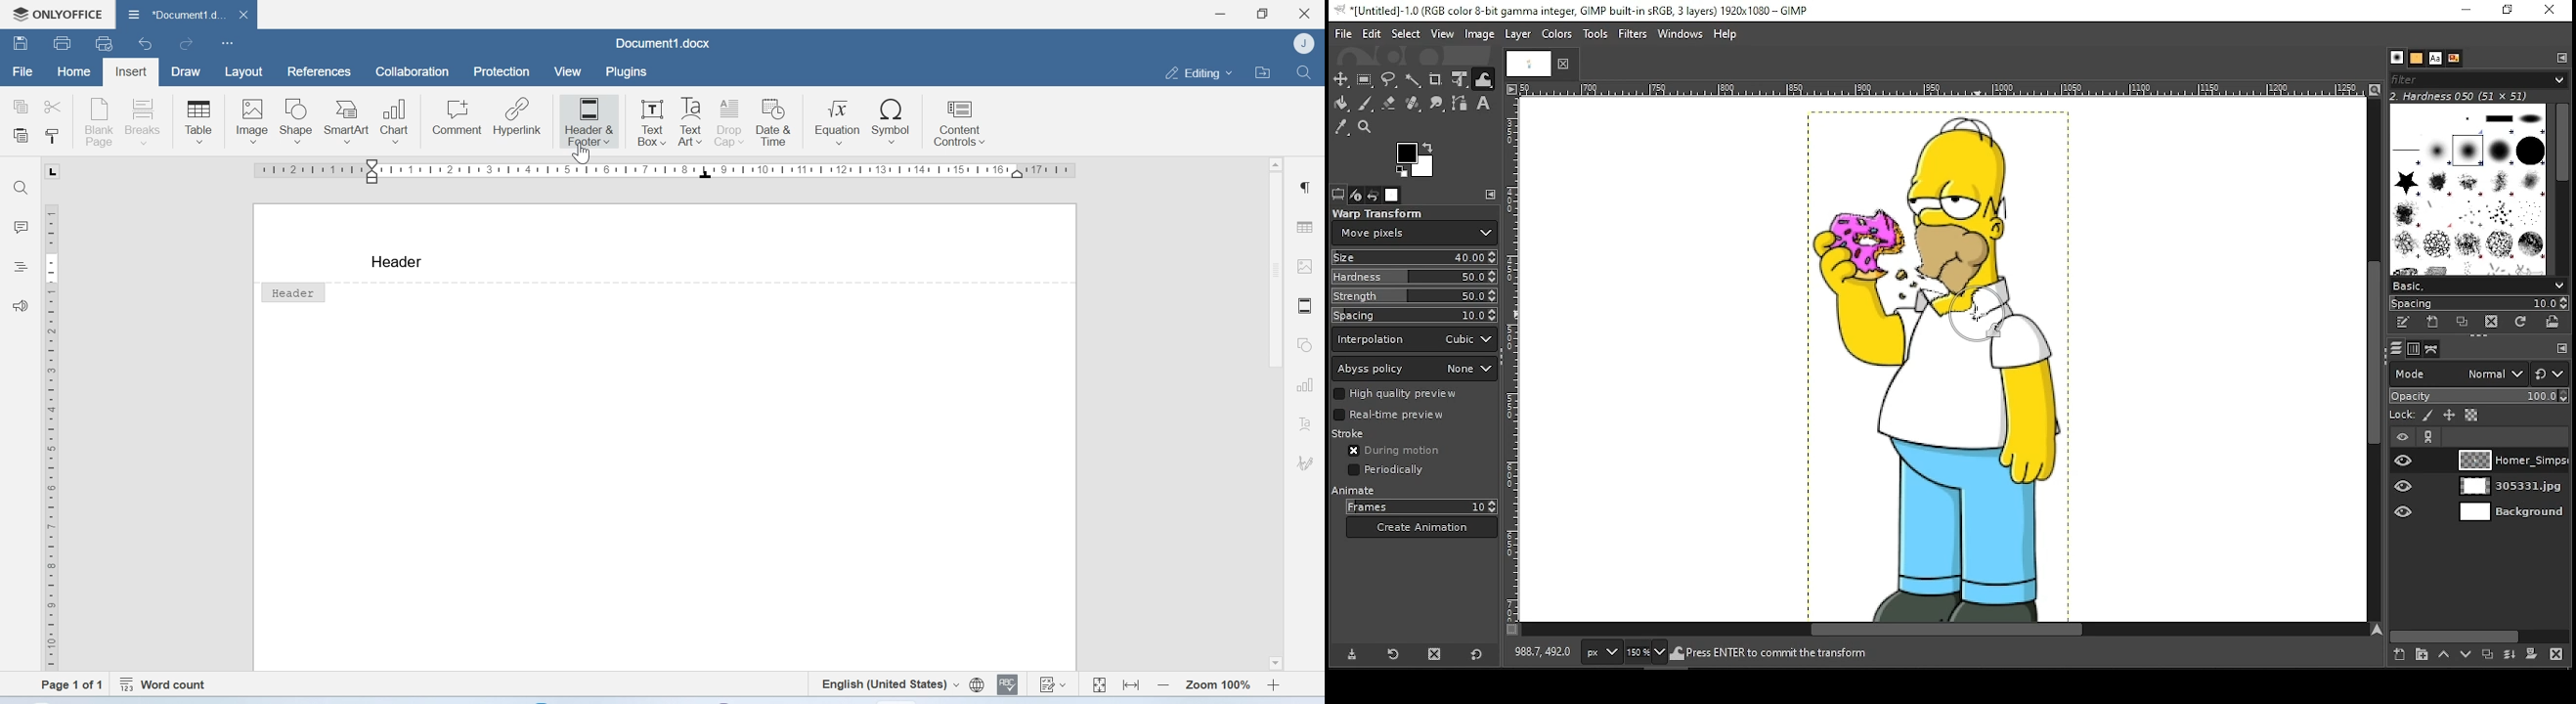  What do you see at coordinates (186, 16) in the screenshot?
I see `Document1.docx` at bounding box center [186, 16].